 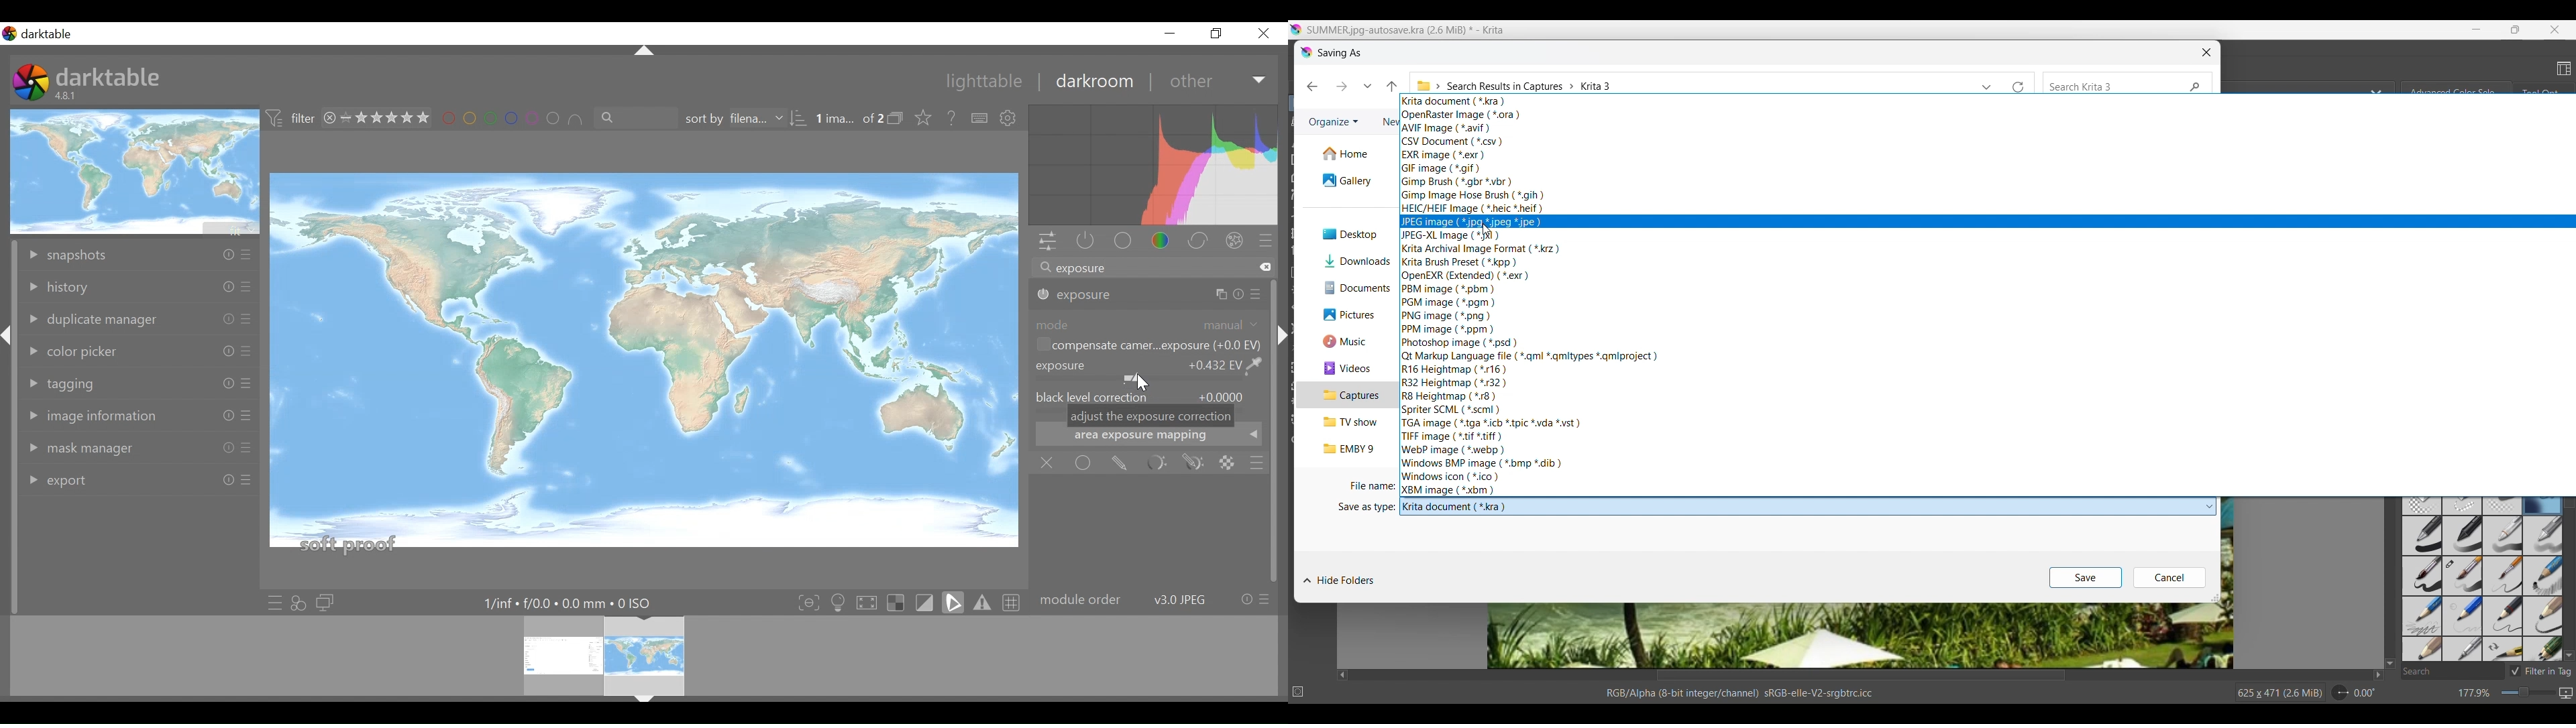 What do you see at coordinates (78, 253) in the screenshot?
I see `snapshots` at bounding box center [78, 253].